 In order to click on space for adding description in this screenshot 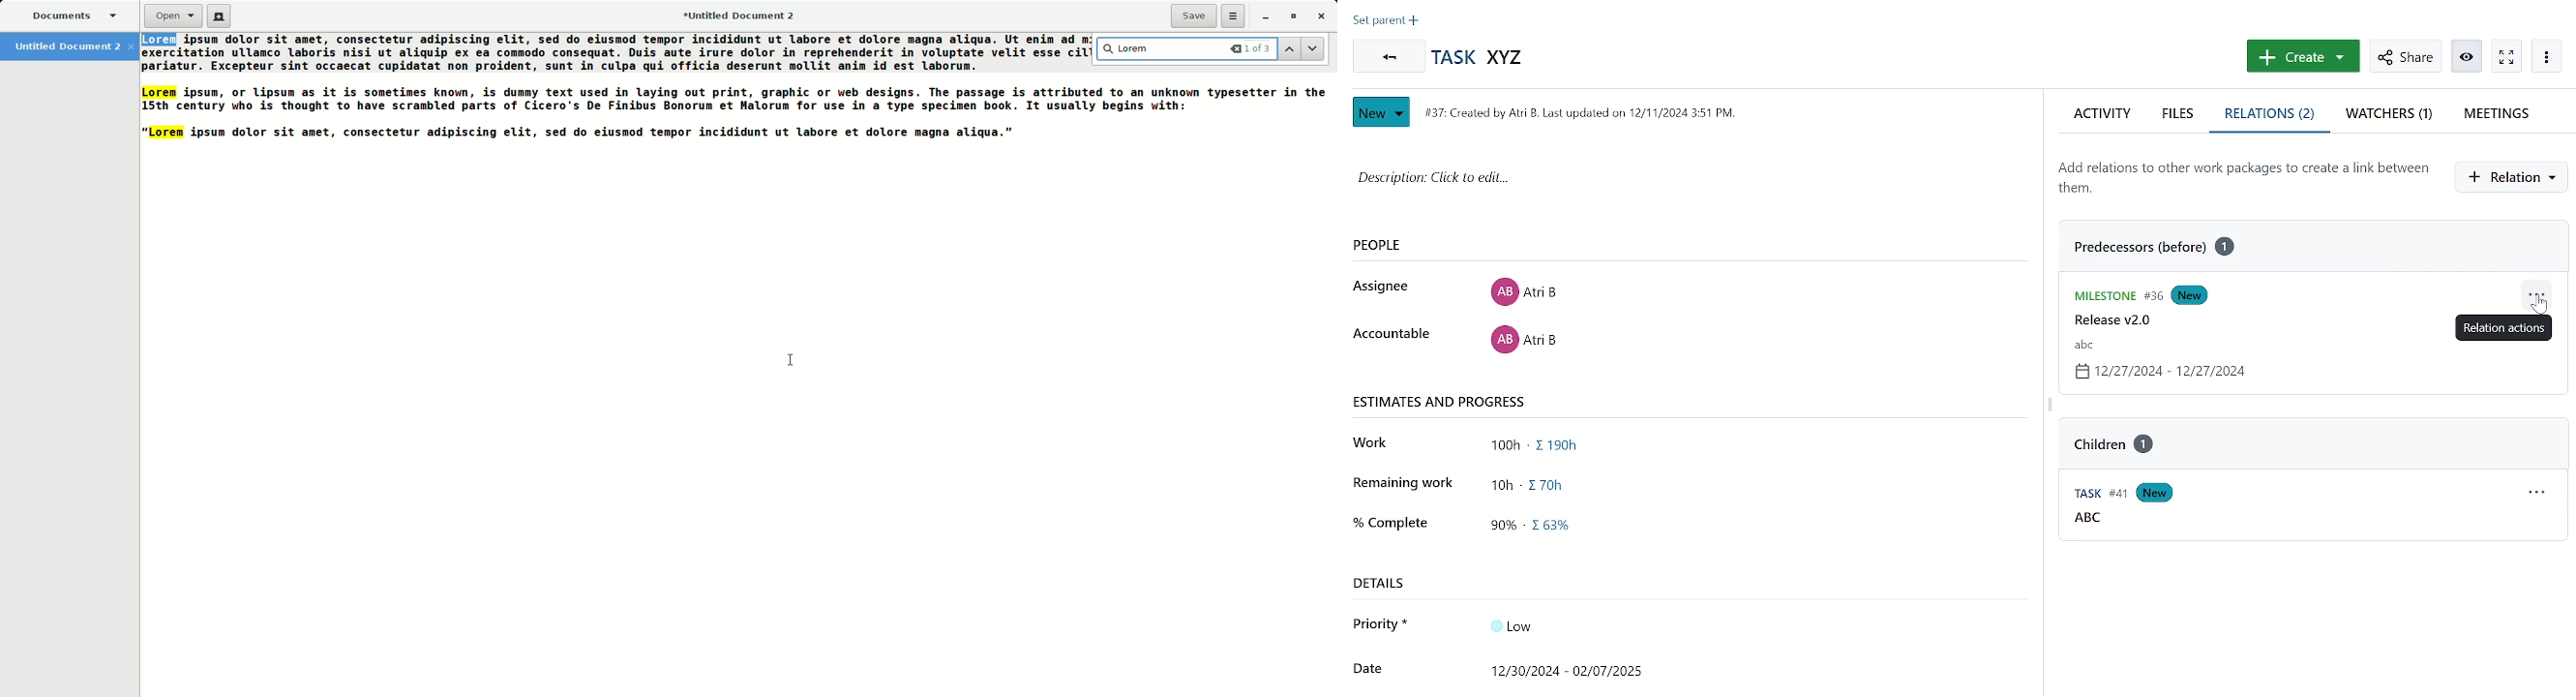, I will do `click(1663, 188)`.